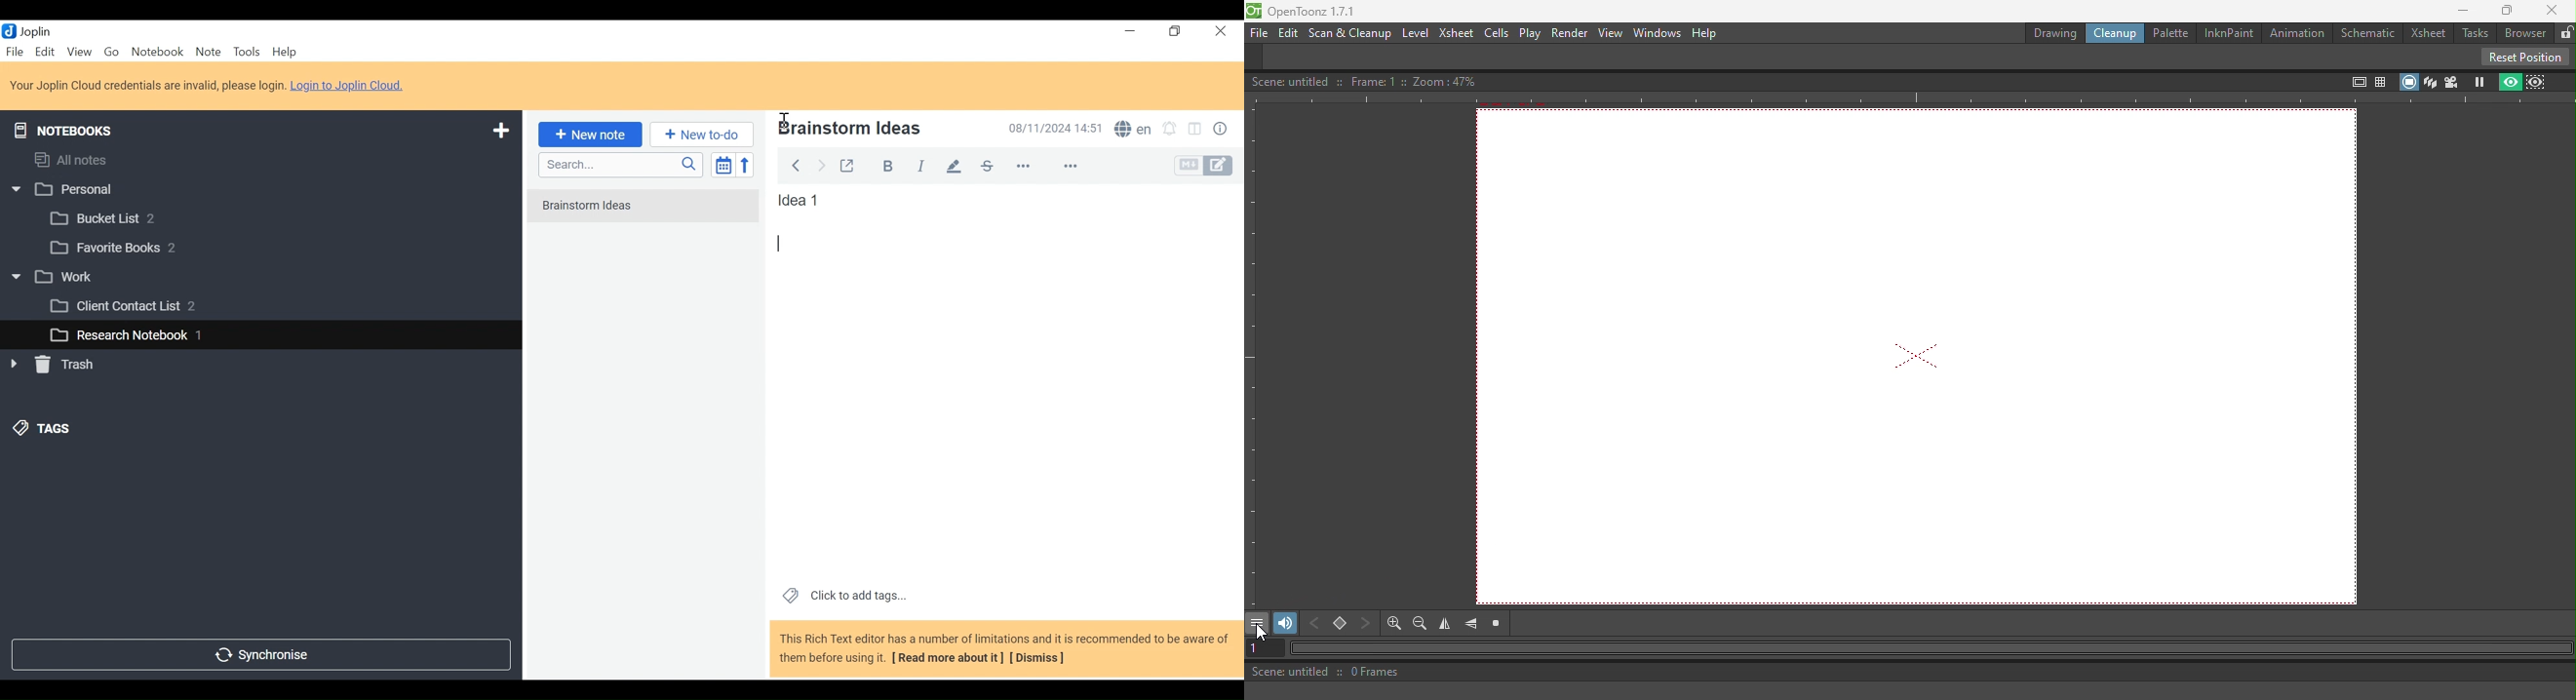 This screenshot has height=700, width=2576. I want to click on Add New to Do, so click(702, 135).